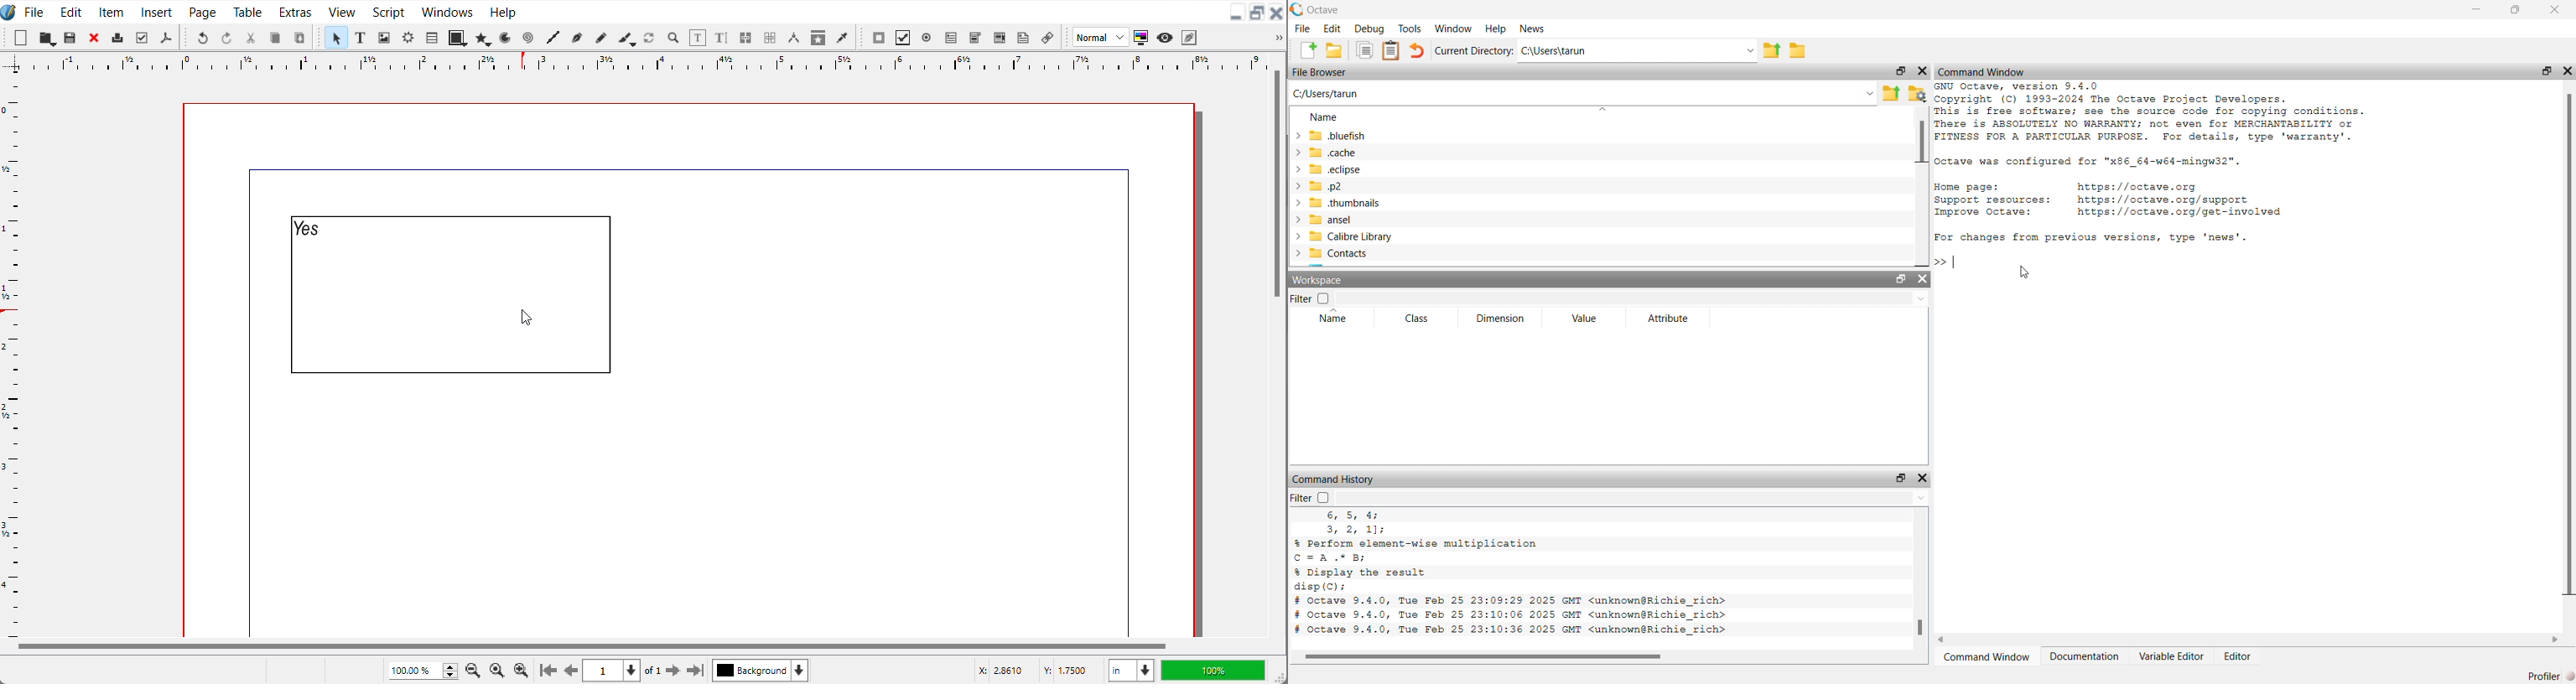  I want to click on Freehand line, so click(600, 37).